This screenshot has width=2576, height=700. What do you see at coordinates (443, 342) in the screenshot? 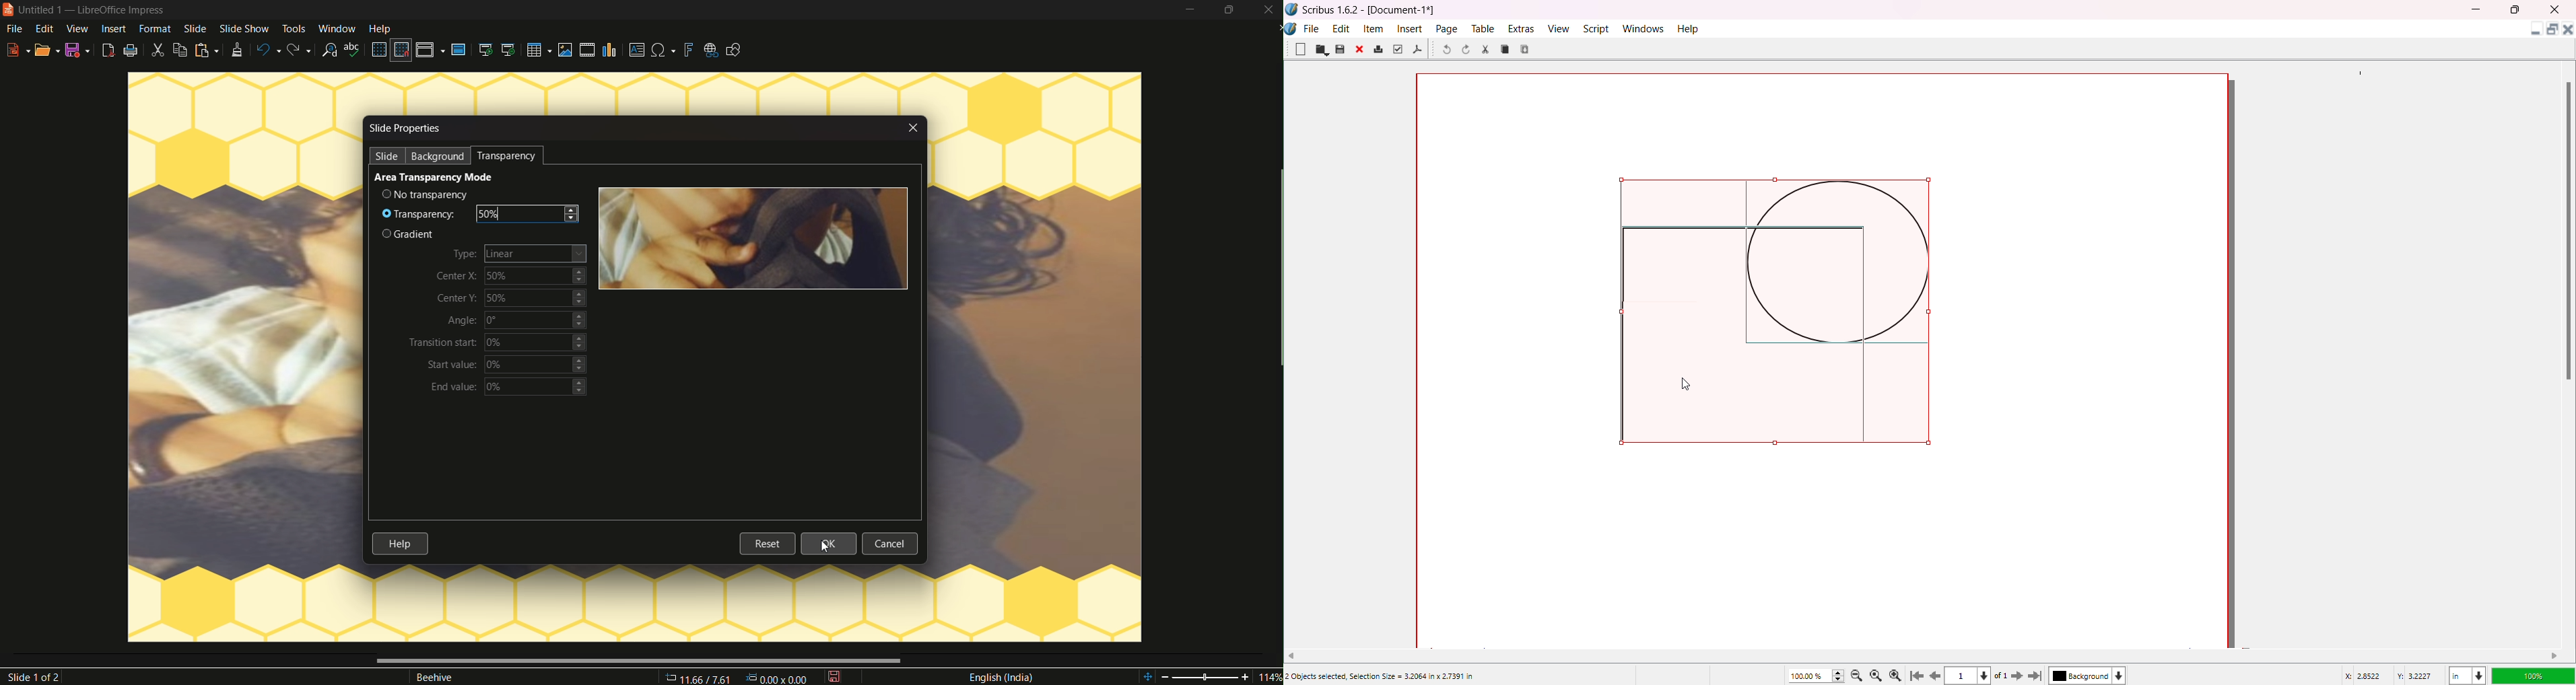
I see `transition start` at bounding box center [443, 342].